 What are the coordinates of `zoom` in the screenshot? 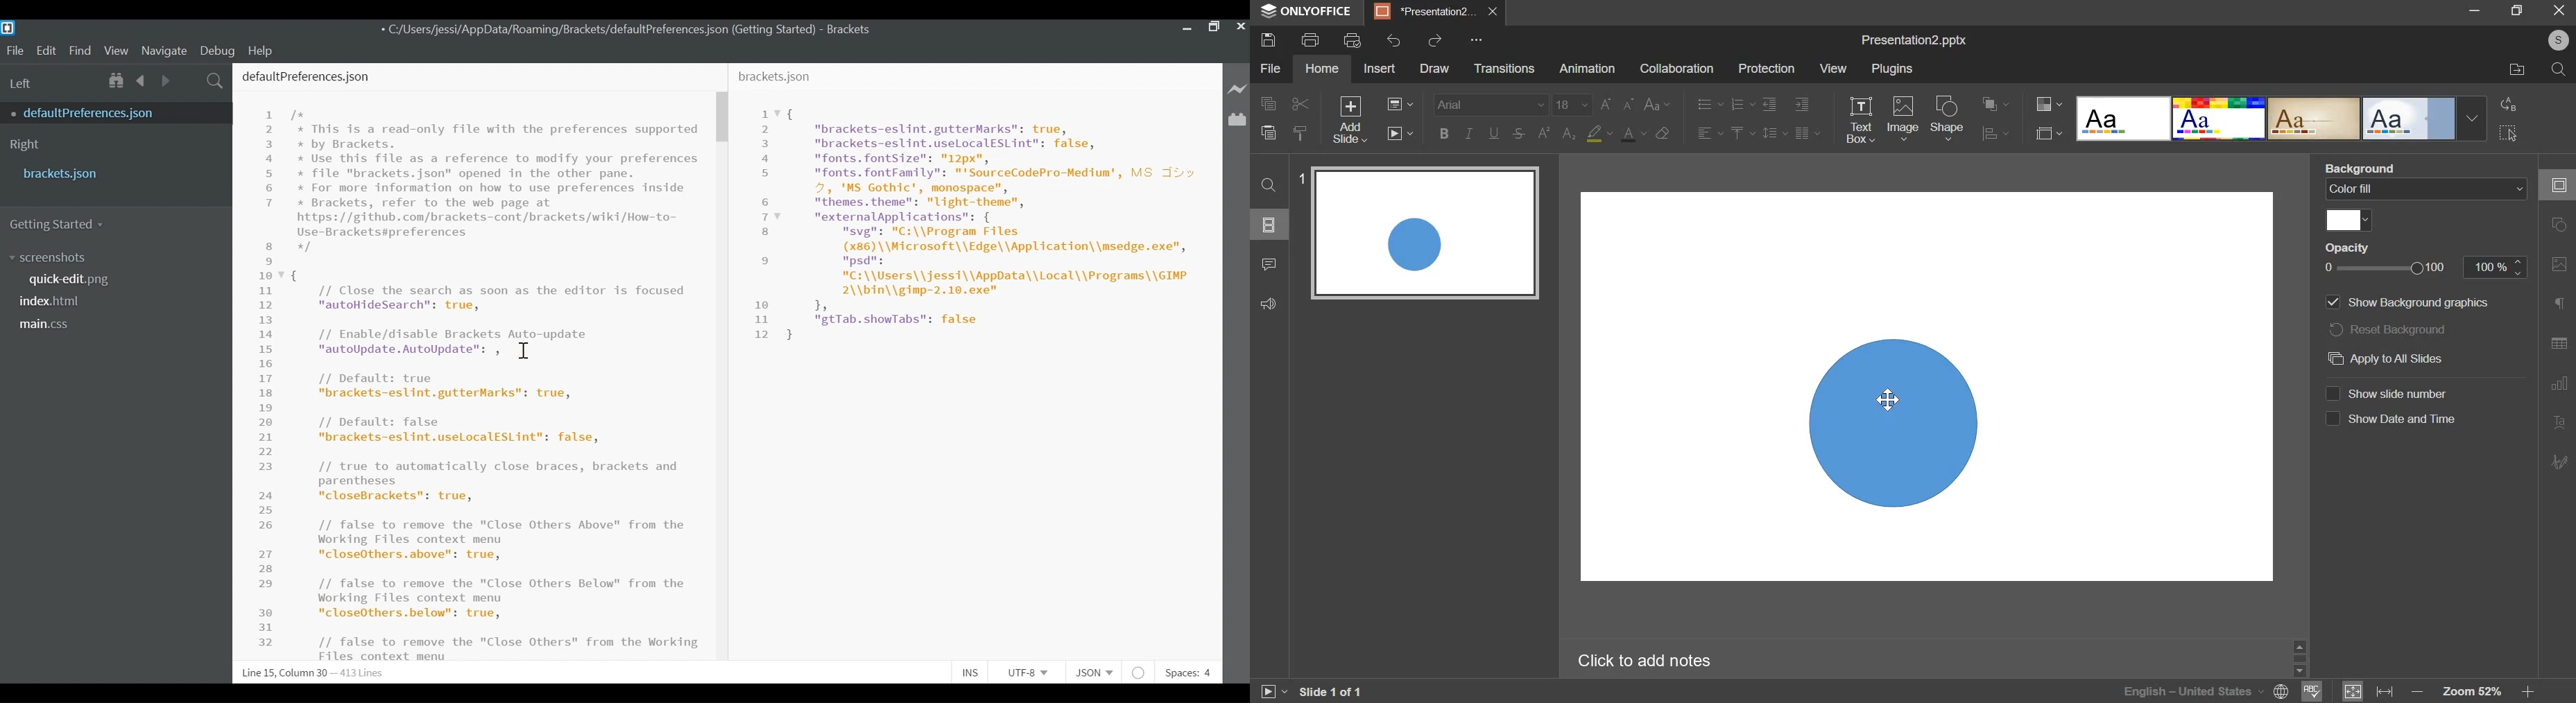 It's located at (2471, 692).